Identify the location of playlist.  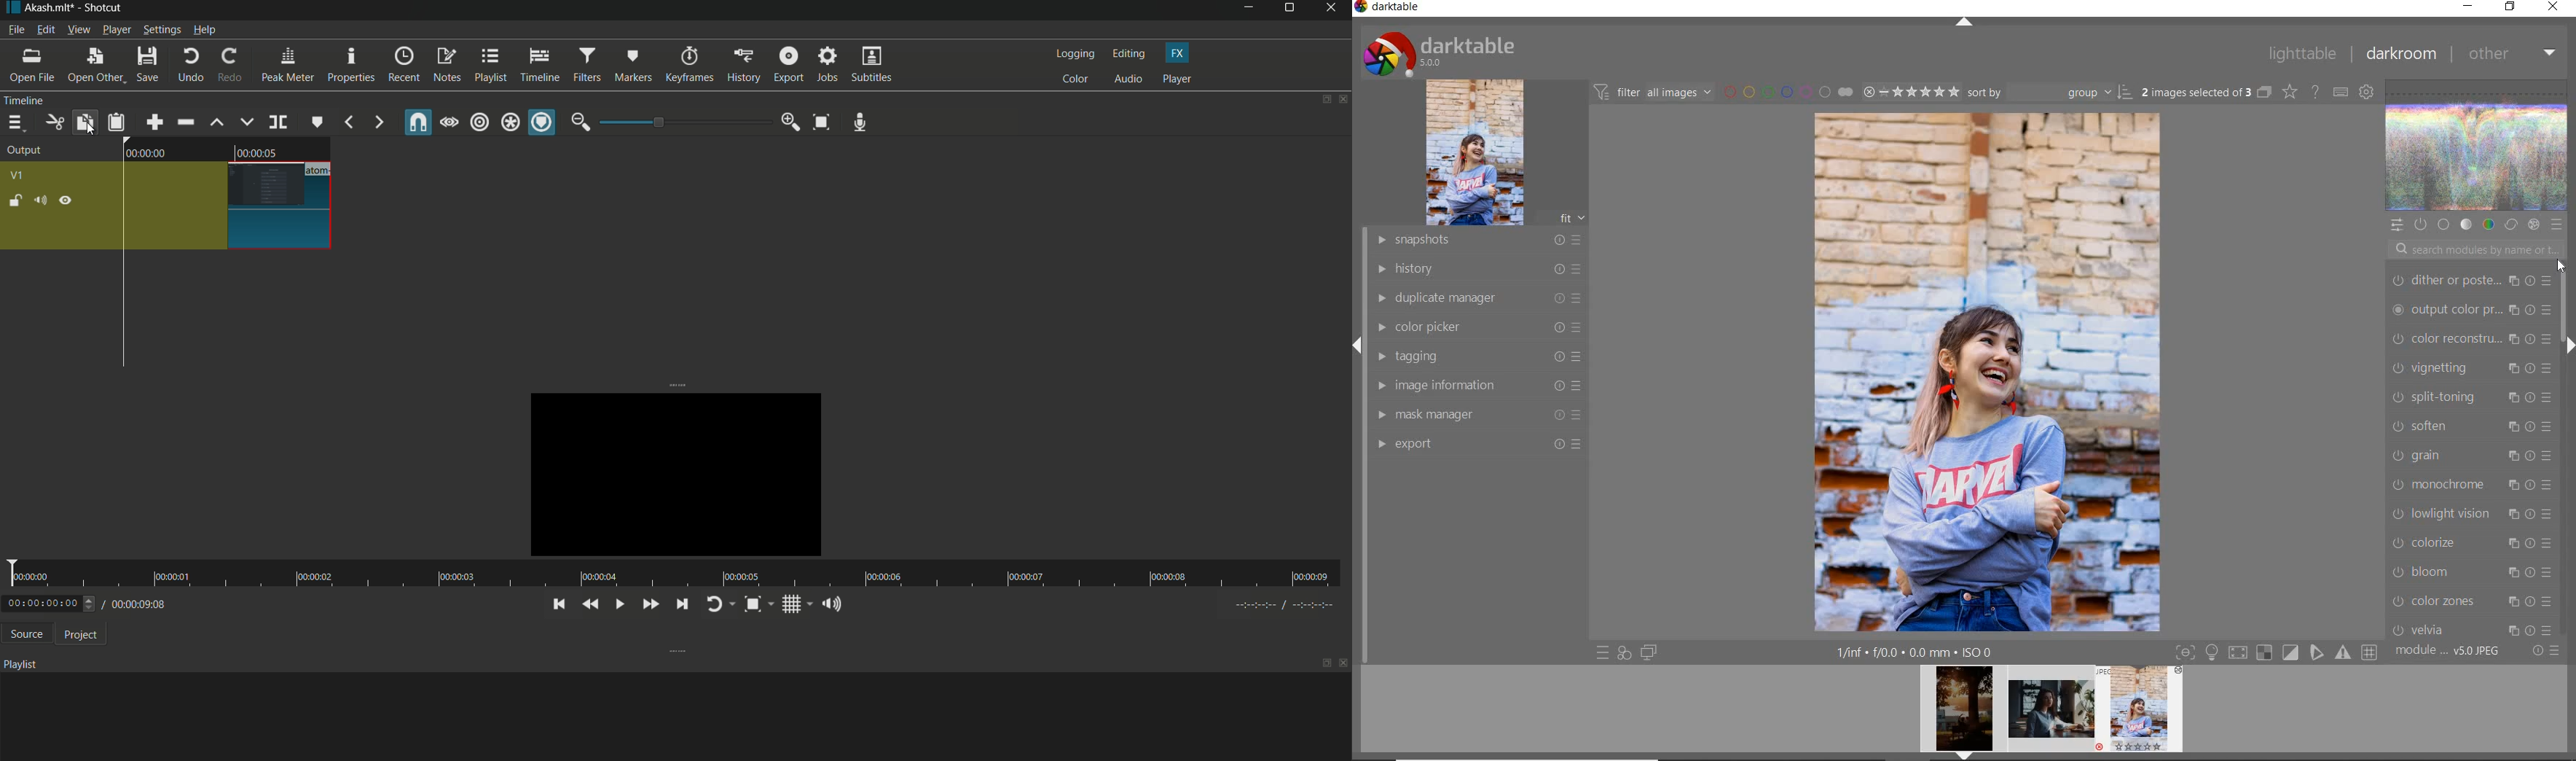
(489, 66).